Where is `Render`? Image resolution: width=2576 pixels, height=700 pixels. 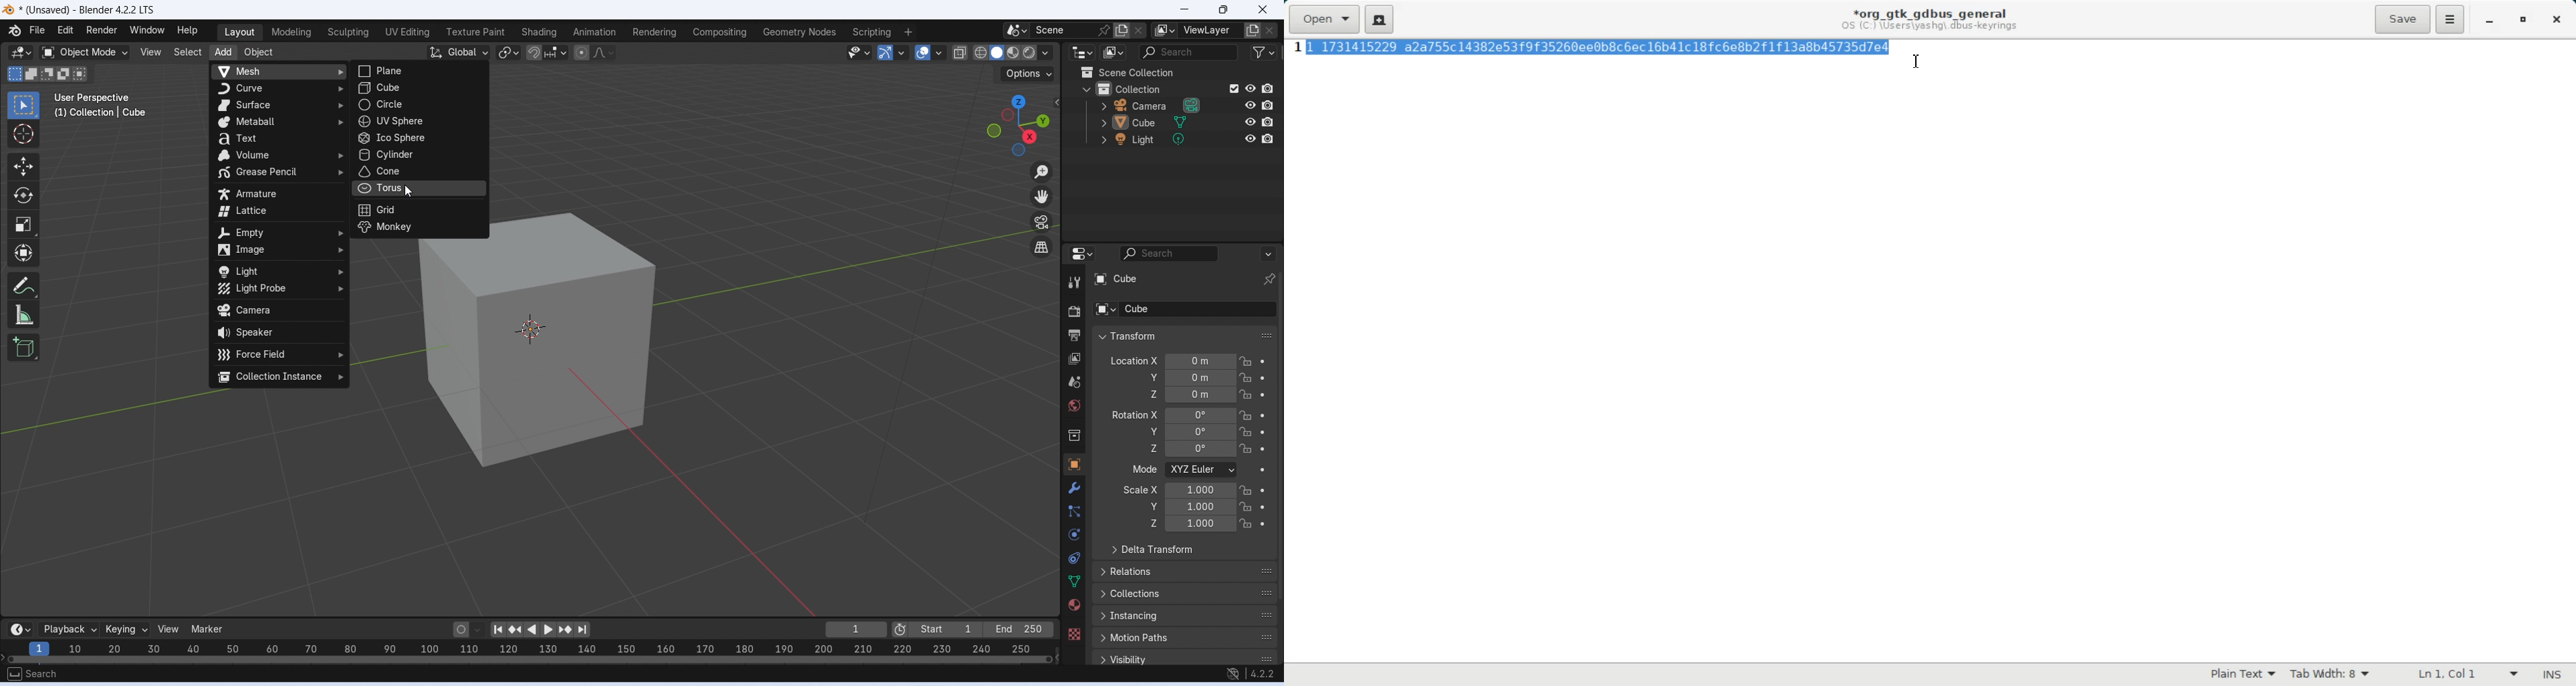 Render is located at coordinates (1072, 312).